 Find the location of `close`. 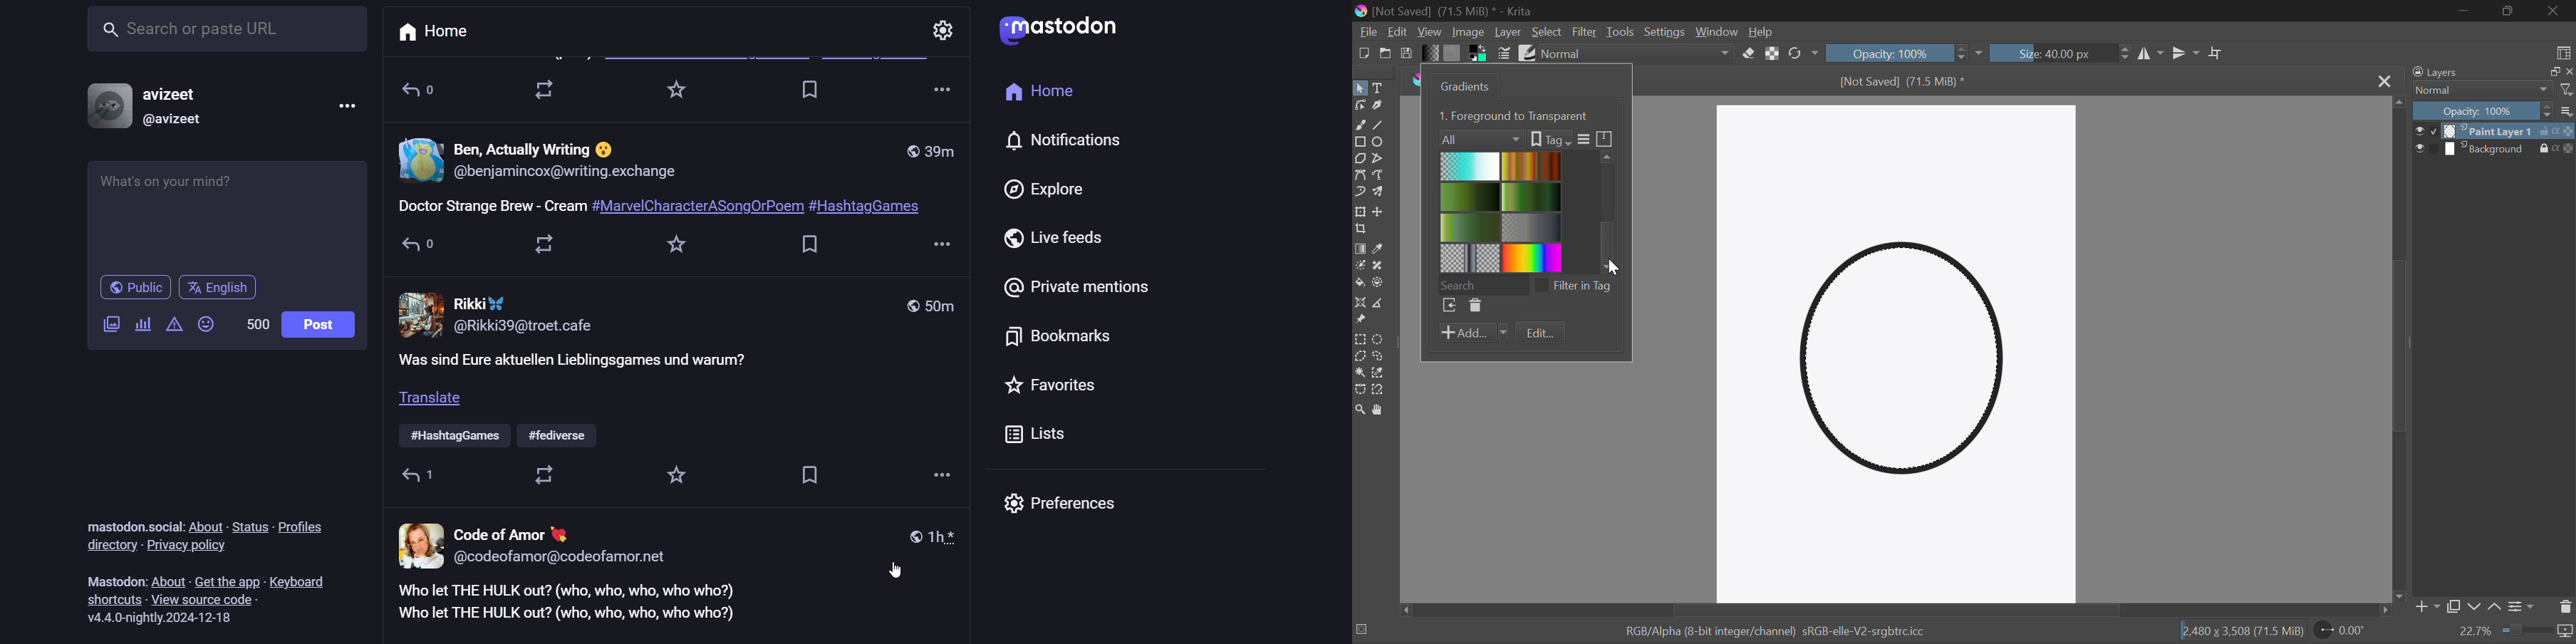

close is located at coordinates (2570, 71).